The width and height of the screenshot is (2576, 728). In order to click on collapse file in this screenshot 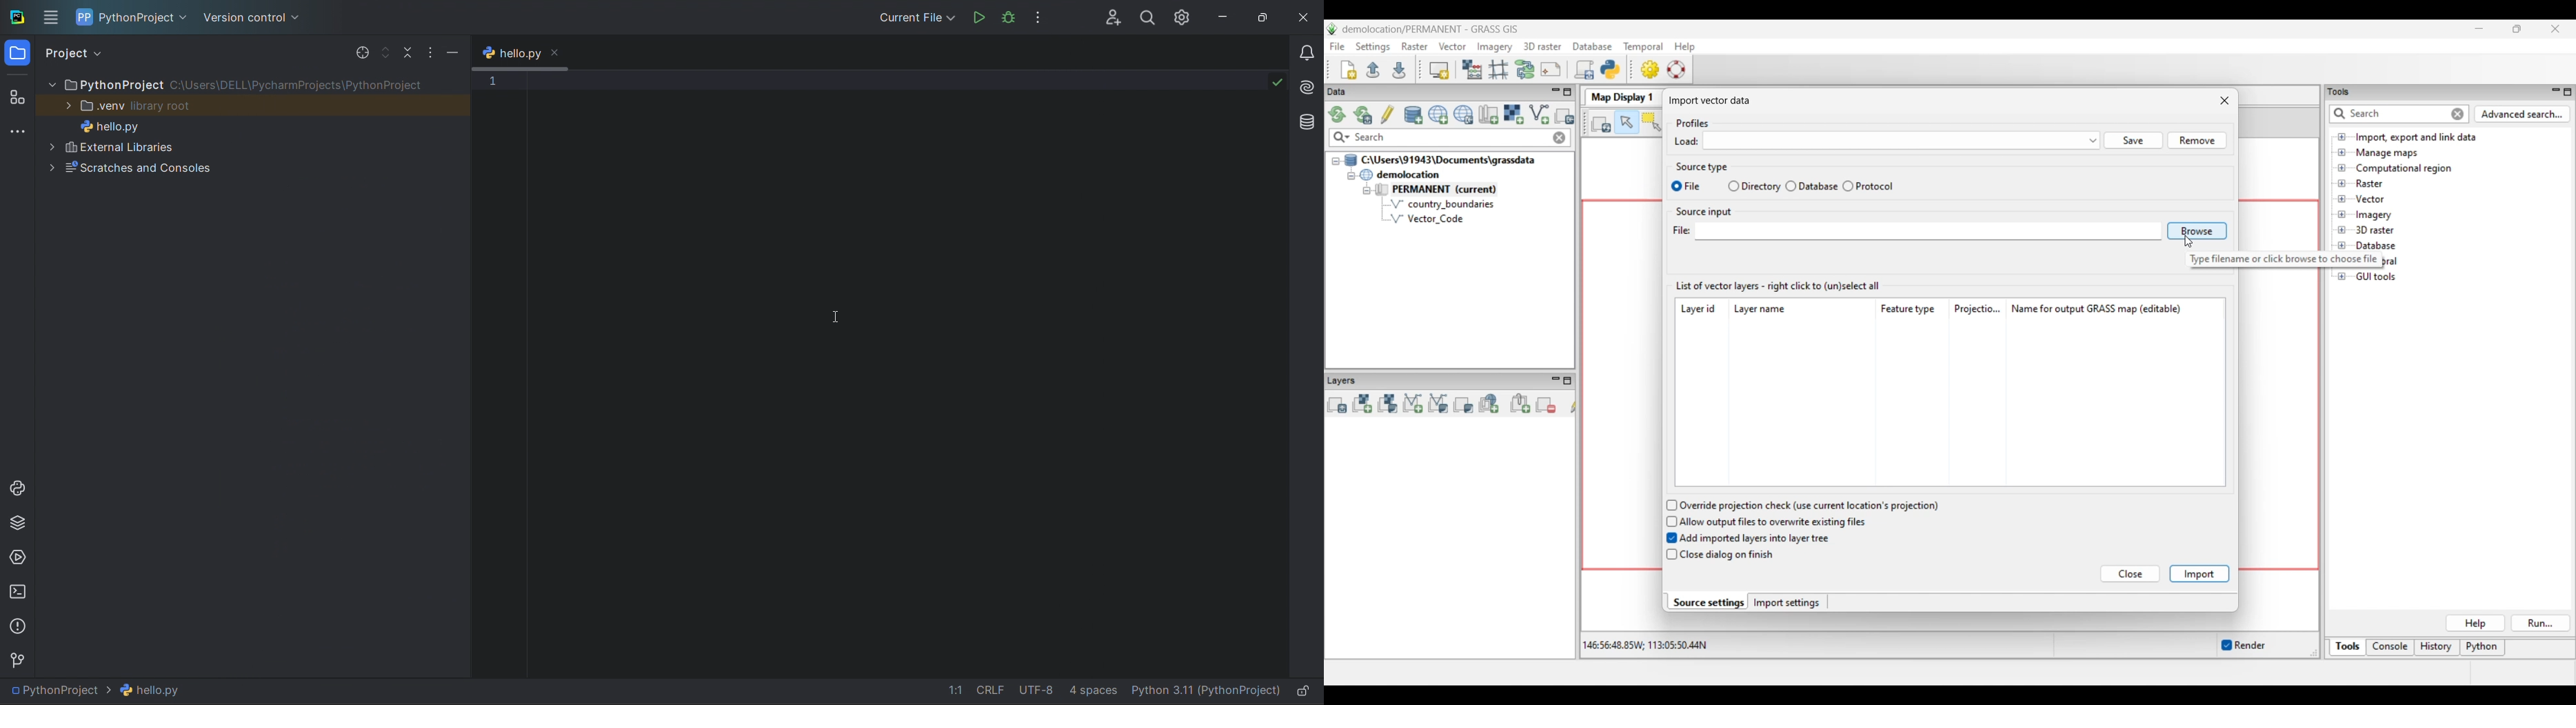, I will do `click(407, 50)`.